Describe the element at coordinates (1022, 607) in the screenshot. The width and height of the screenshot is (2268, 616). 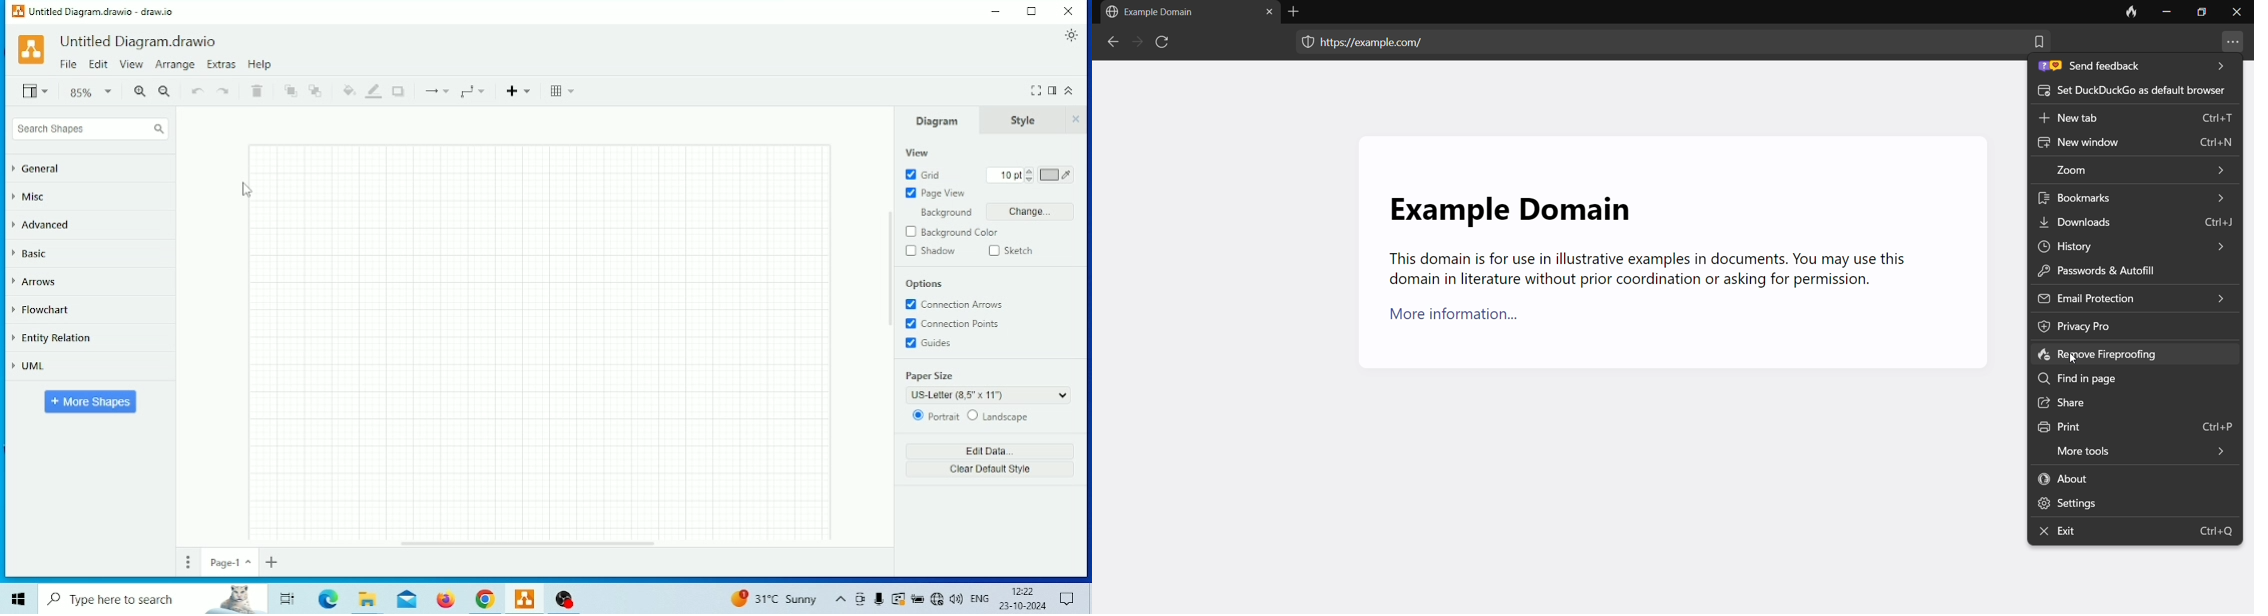
I see `23-10-2024 date` at that location.